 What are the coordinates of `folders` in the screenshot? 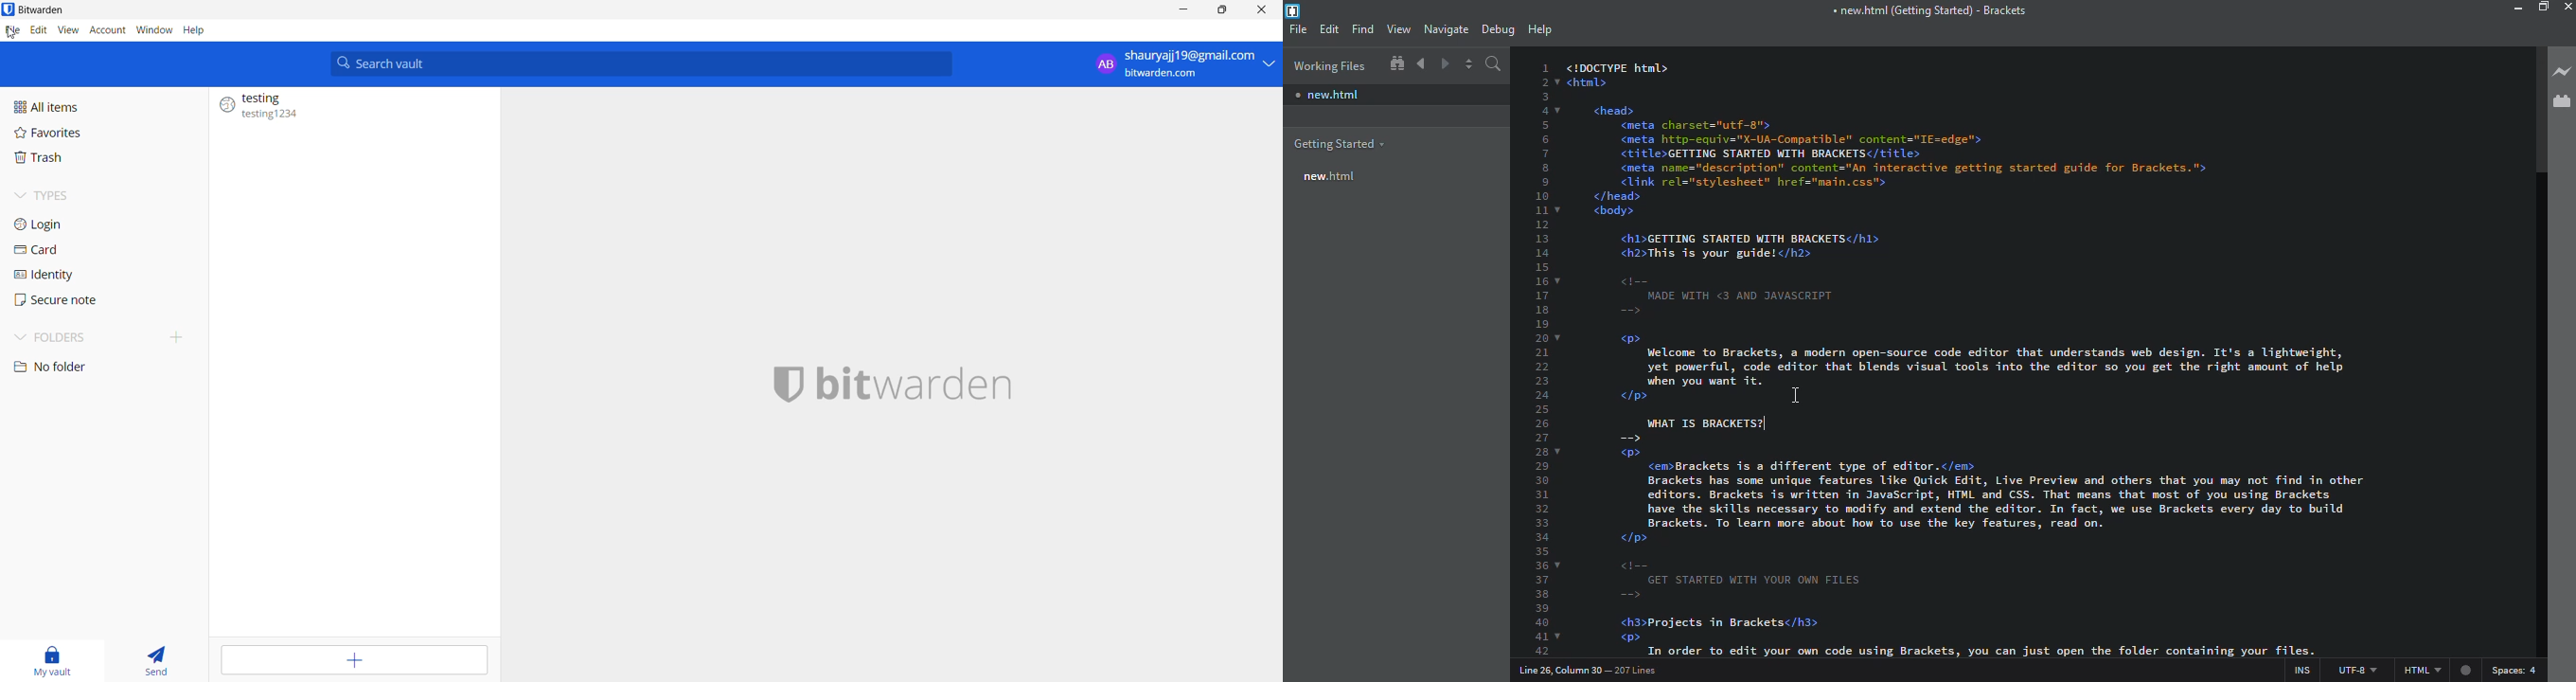 It's located at (103, 338).